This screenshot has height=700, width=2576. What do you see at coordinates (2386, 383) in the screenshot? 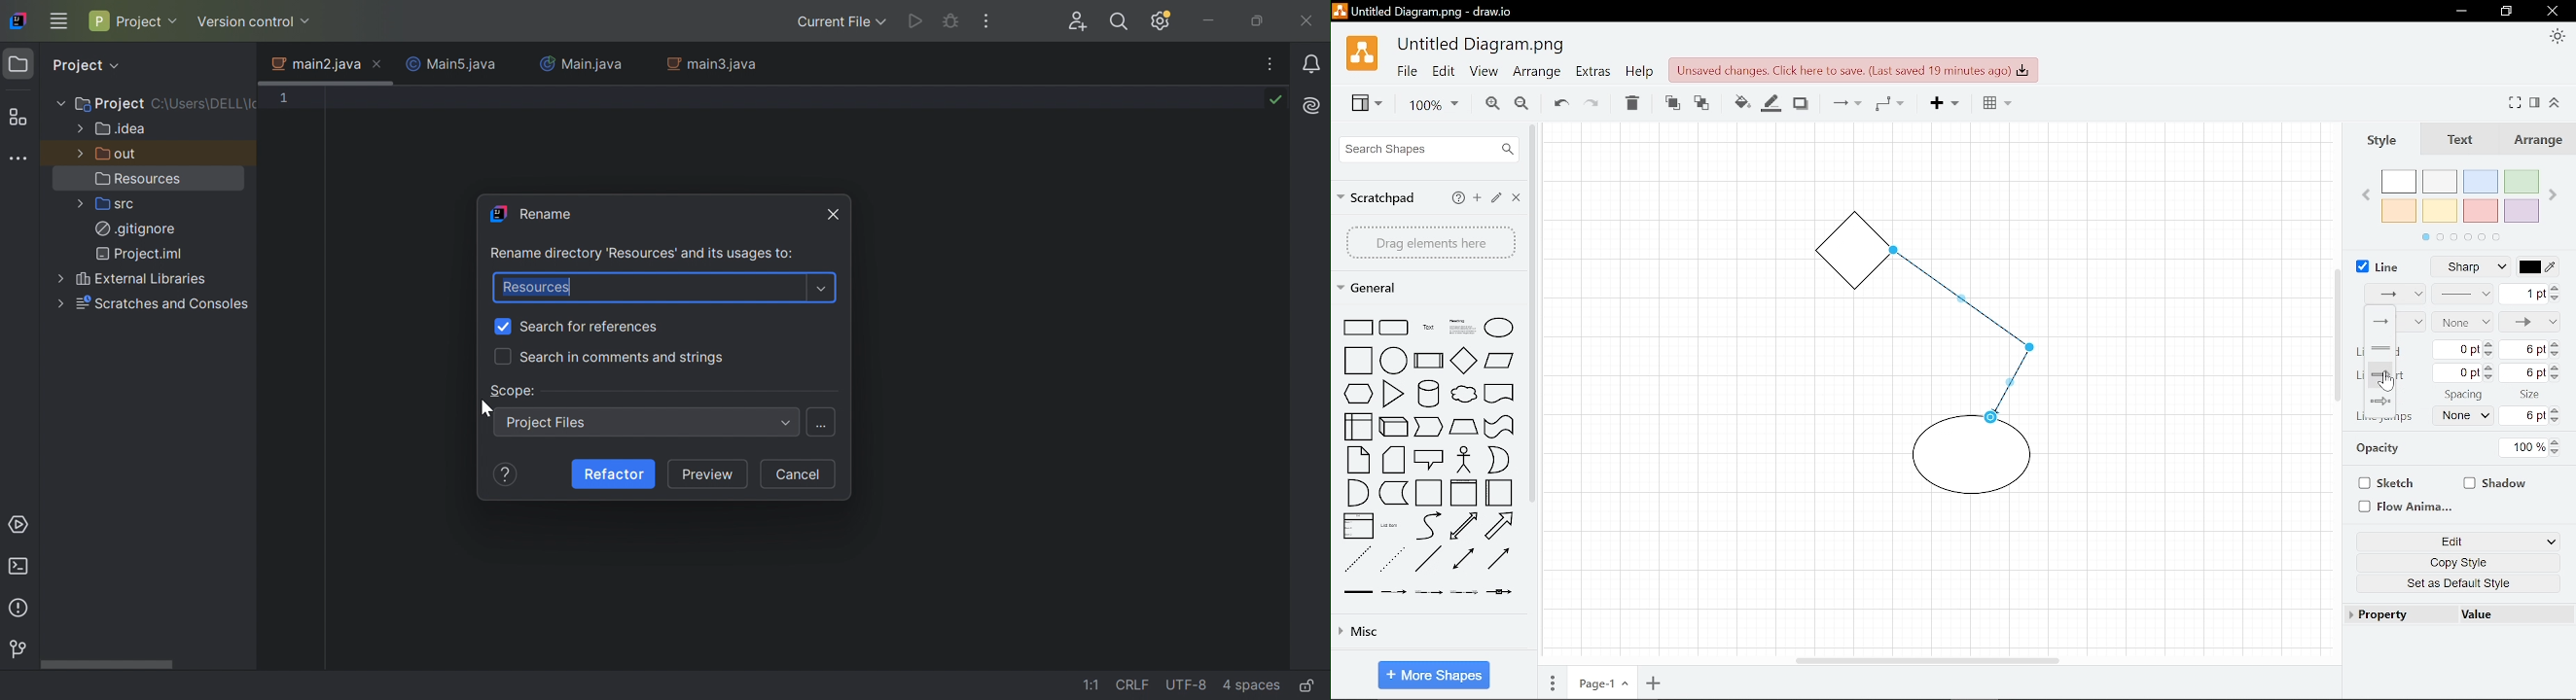
I see `cursor` at bounding box center [2386, 383].